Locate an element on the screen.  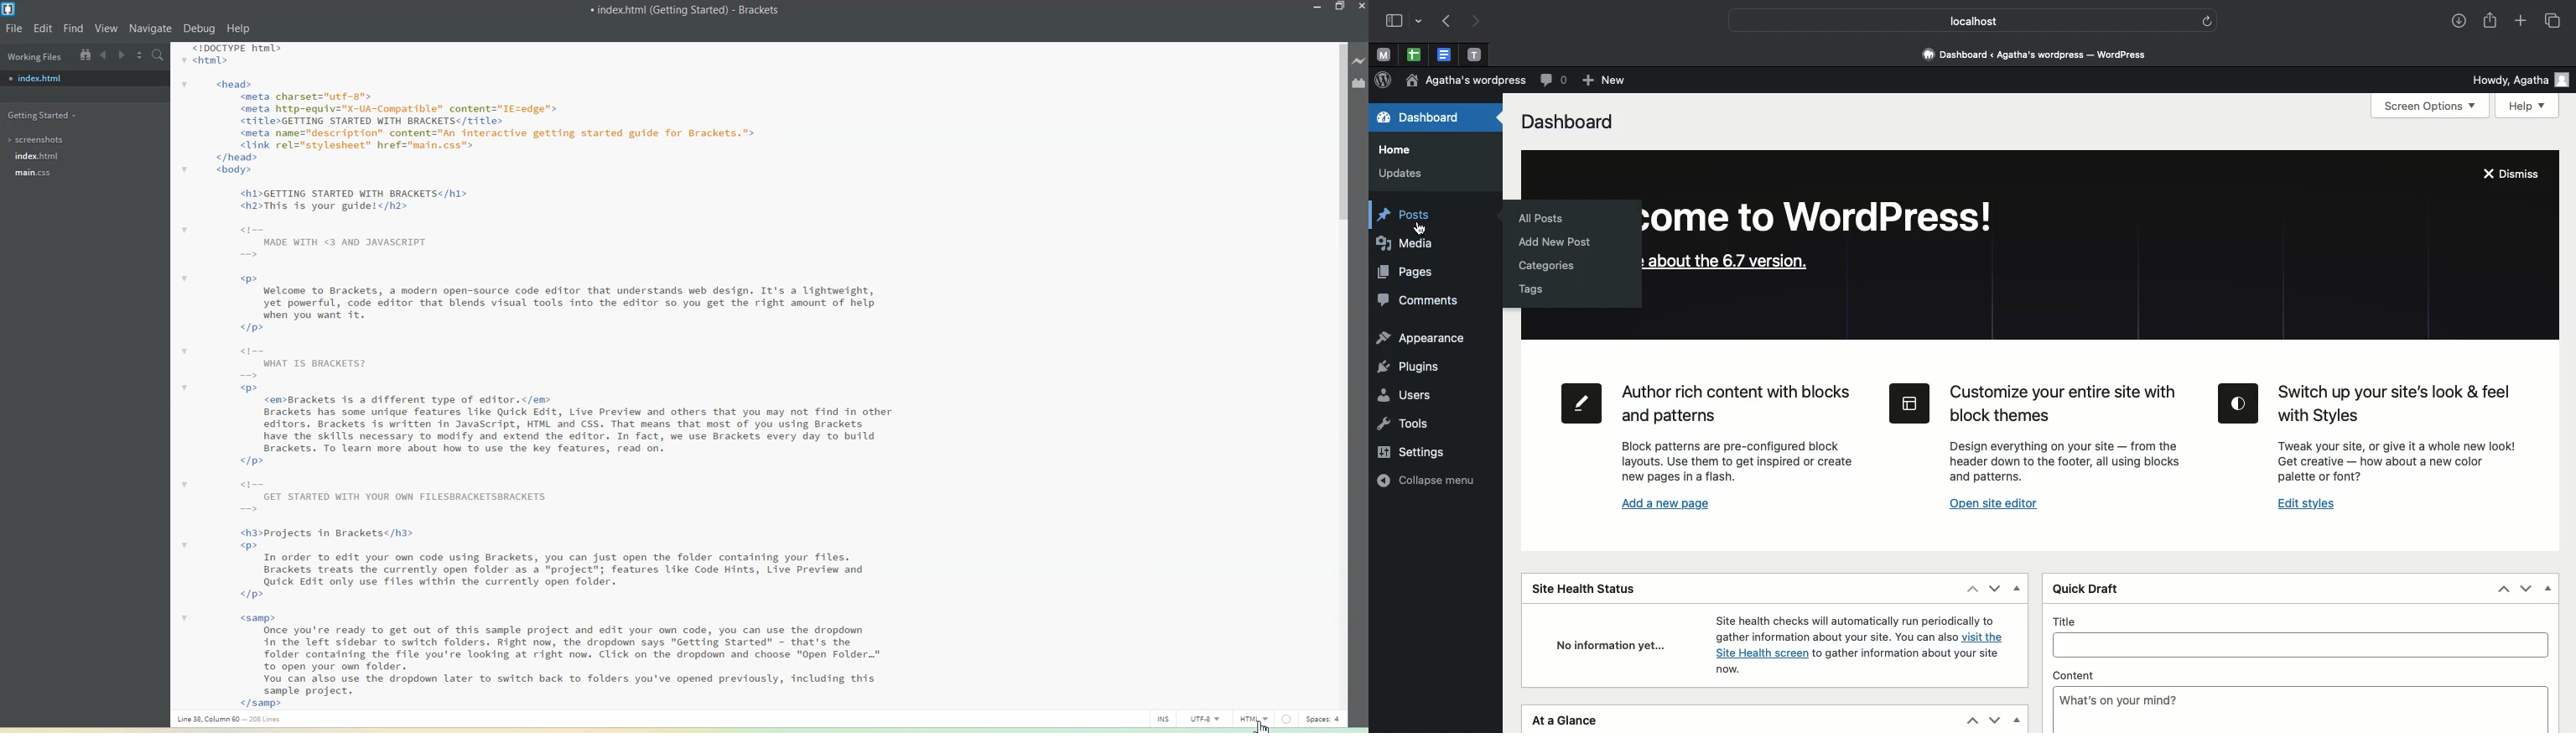
Howdy, agatha is located at coordinates (2519, 79).